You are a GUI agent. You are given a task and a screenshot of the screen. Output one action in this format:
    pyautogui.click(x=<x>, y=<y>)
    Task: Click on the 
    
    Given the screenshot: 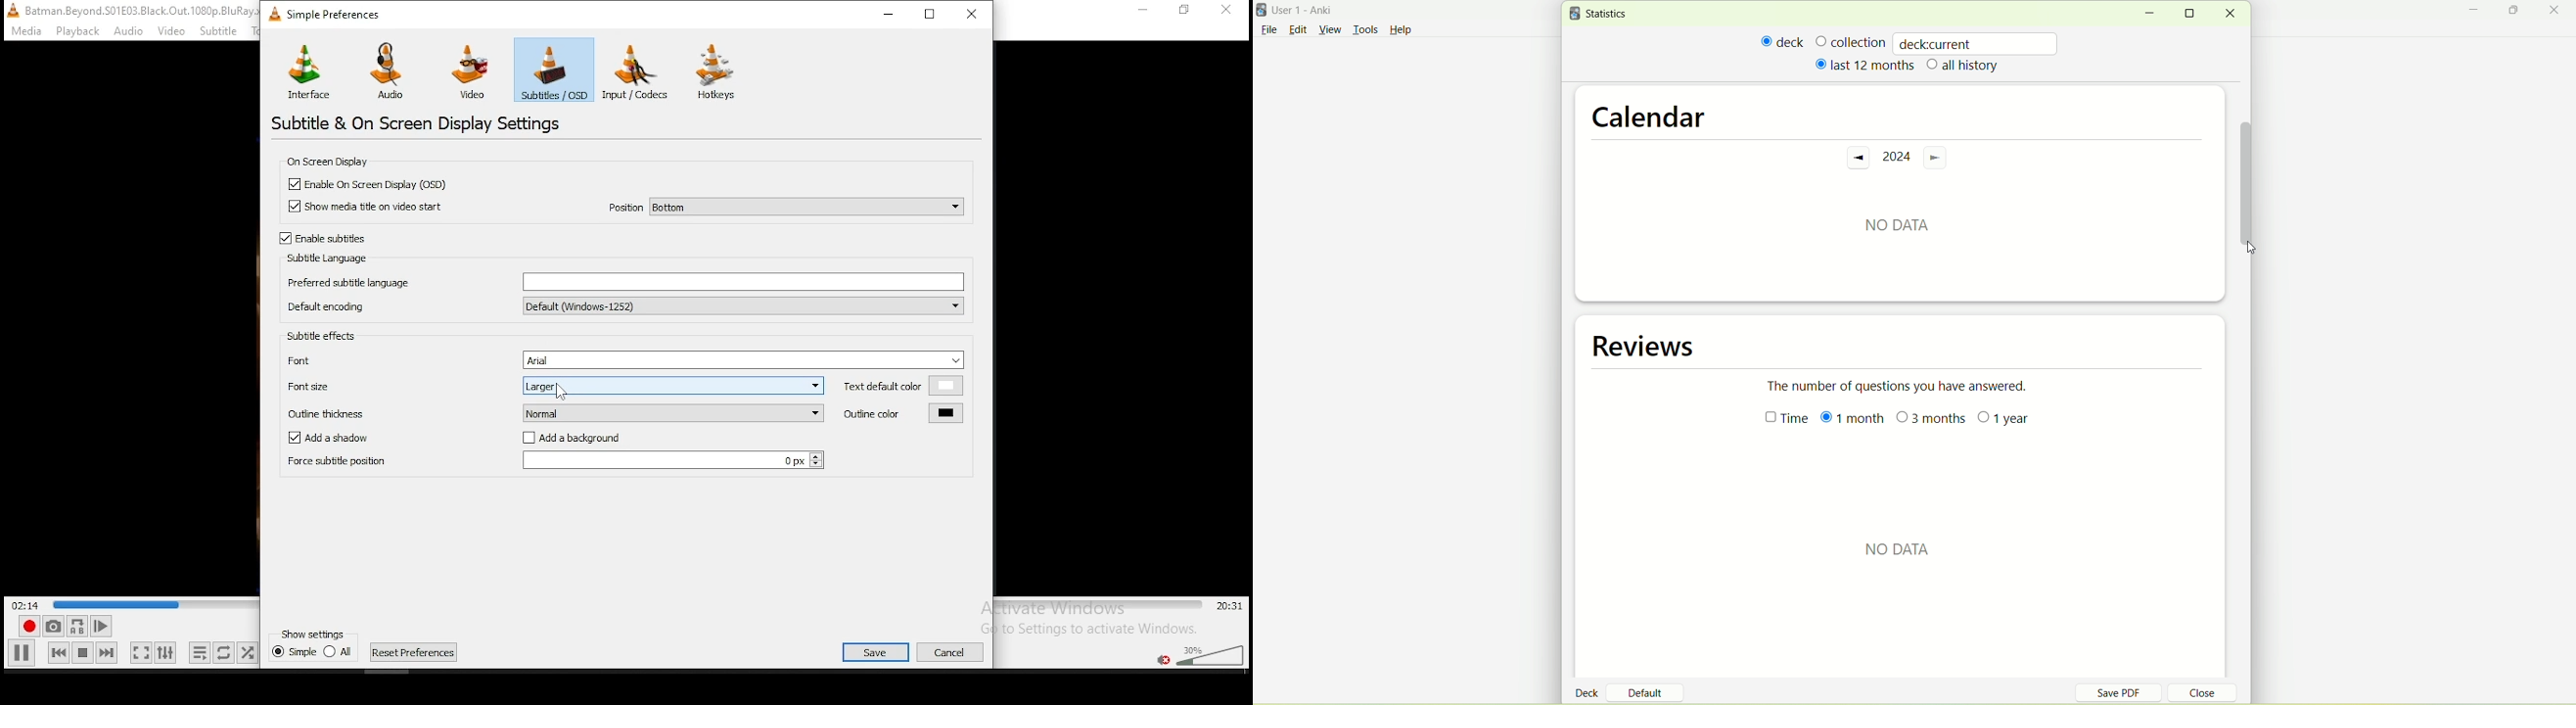 What is the action you would take?
    pyautogui.click(x=1142, y=14)
    